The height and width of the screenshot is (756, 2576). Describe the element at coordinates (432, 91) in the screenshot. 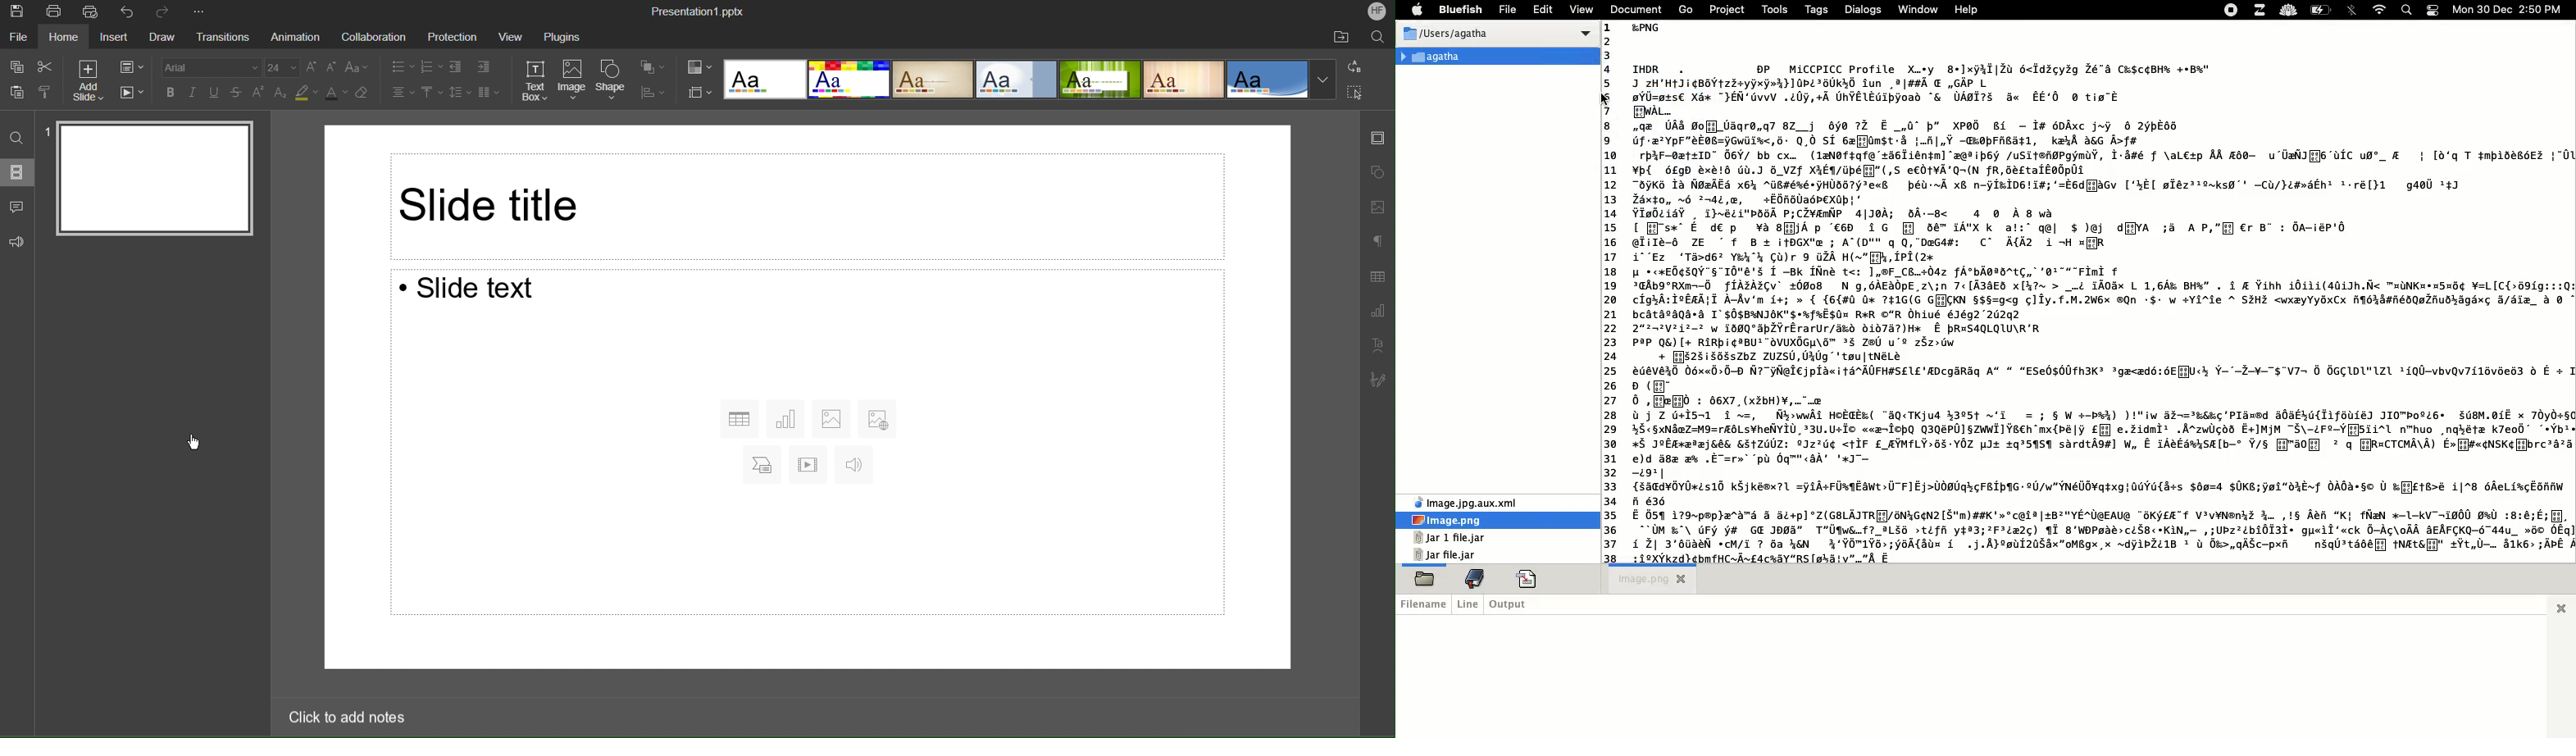

I see `Vertical Align` at that location.